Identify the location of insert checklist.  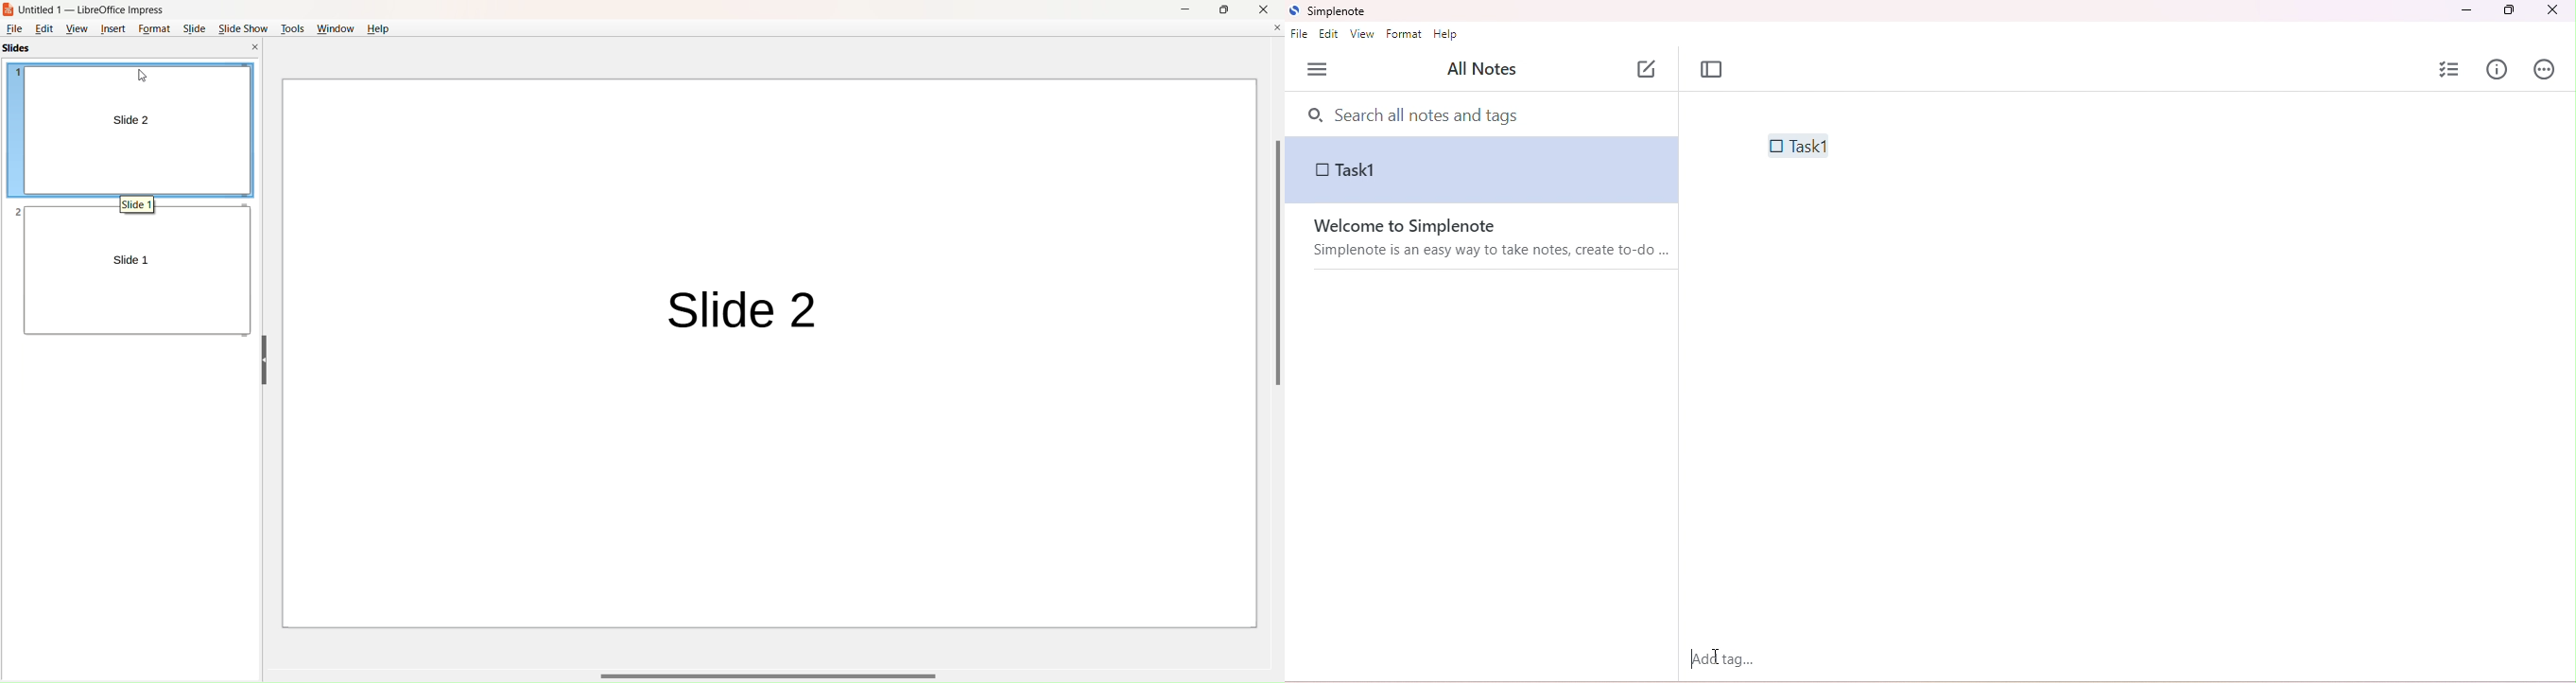
(2451, 69).